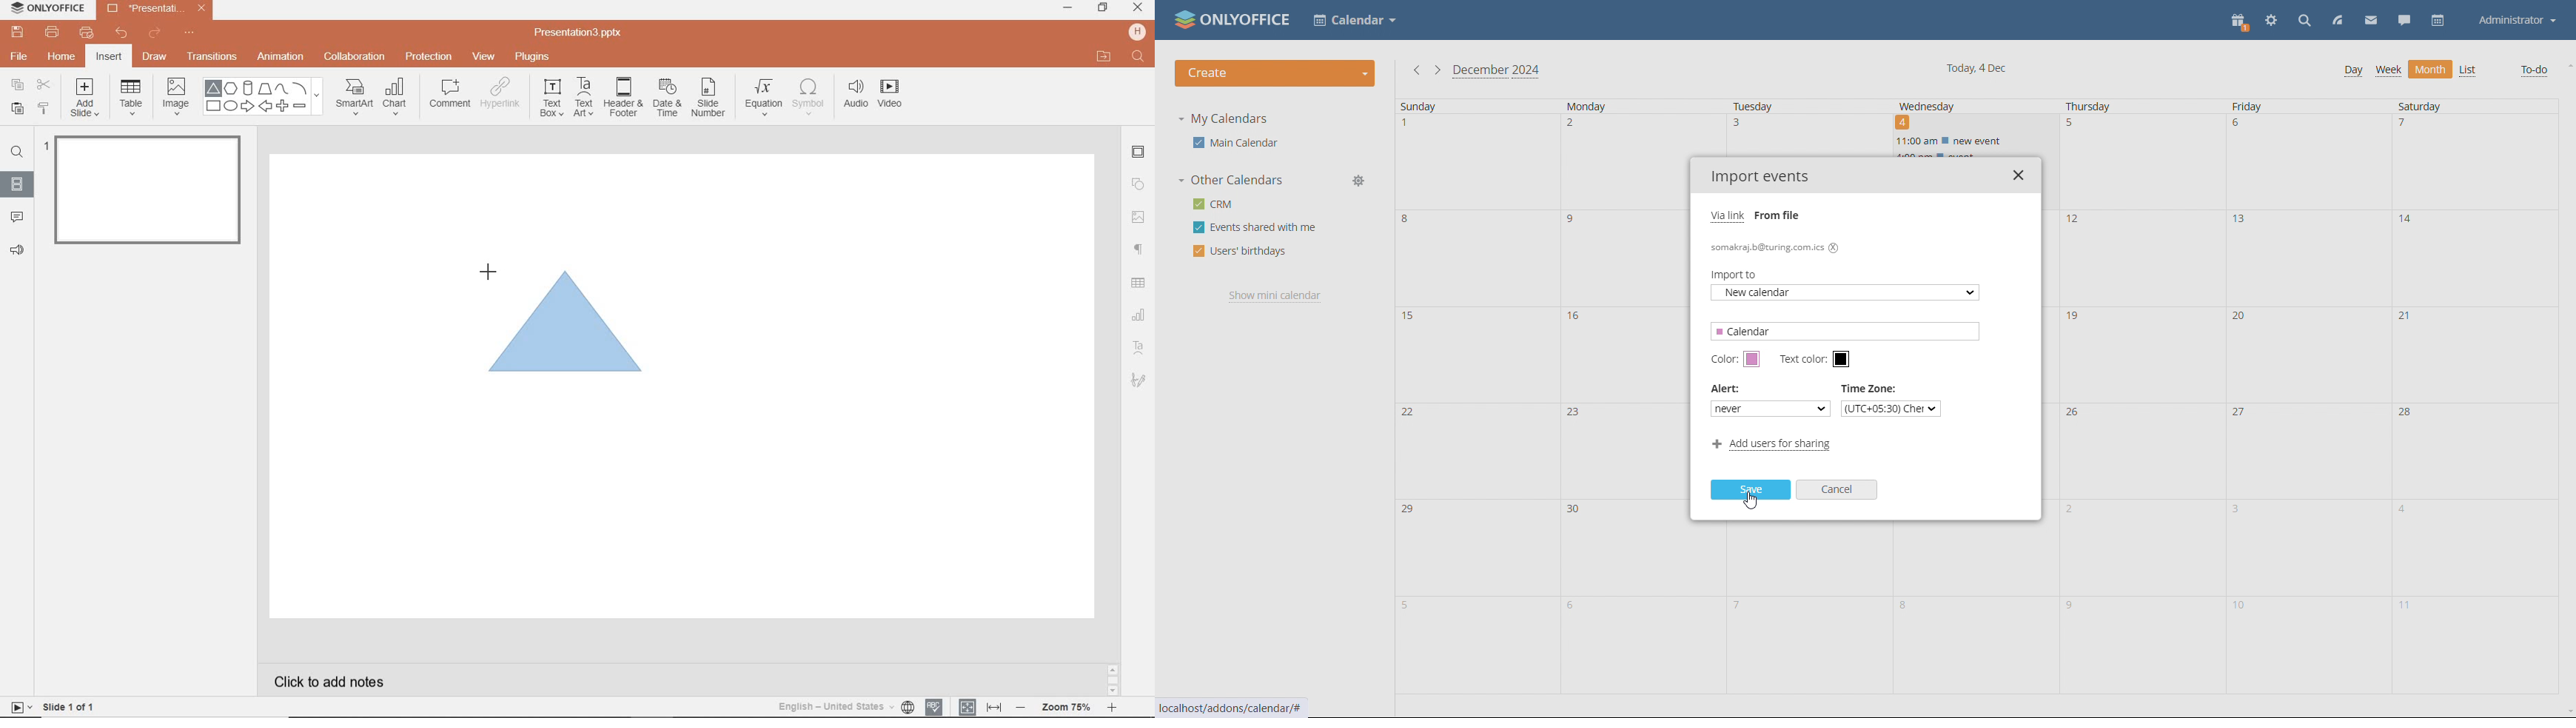  I want to click on FIND, so click(1140, 58).